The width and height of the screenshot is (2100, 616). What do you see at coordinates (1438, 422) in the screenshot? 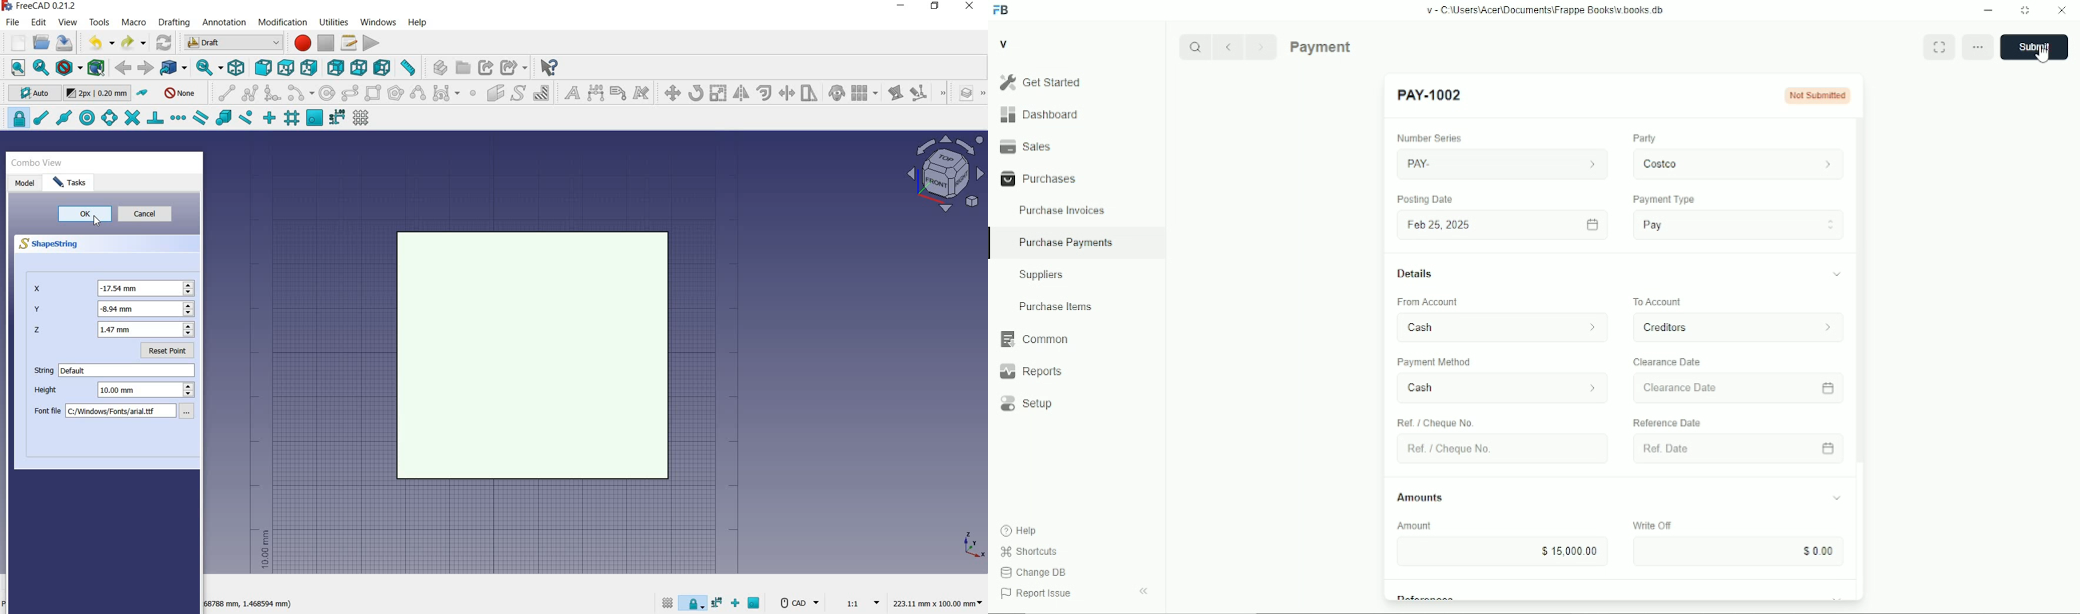
I see `Ref / Cheque No.` at bounding box center [1438, 422].